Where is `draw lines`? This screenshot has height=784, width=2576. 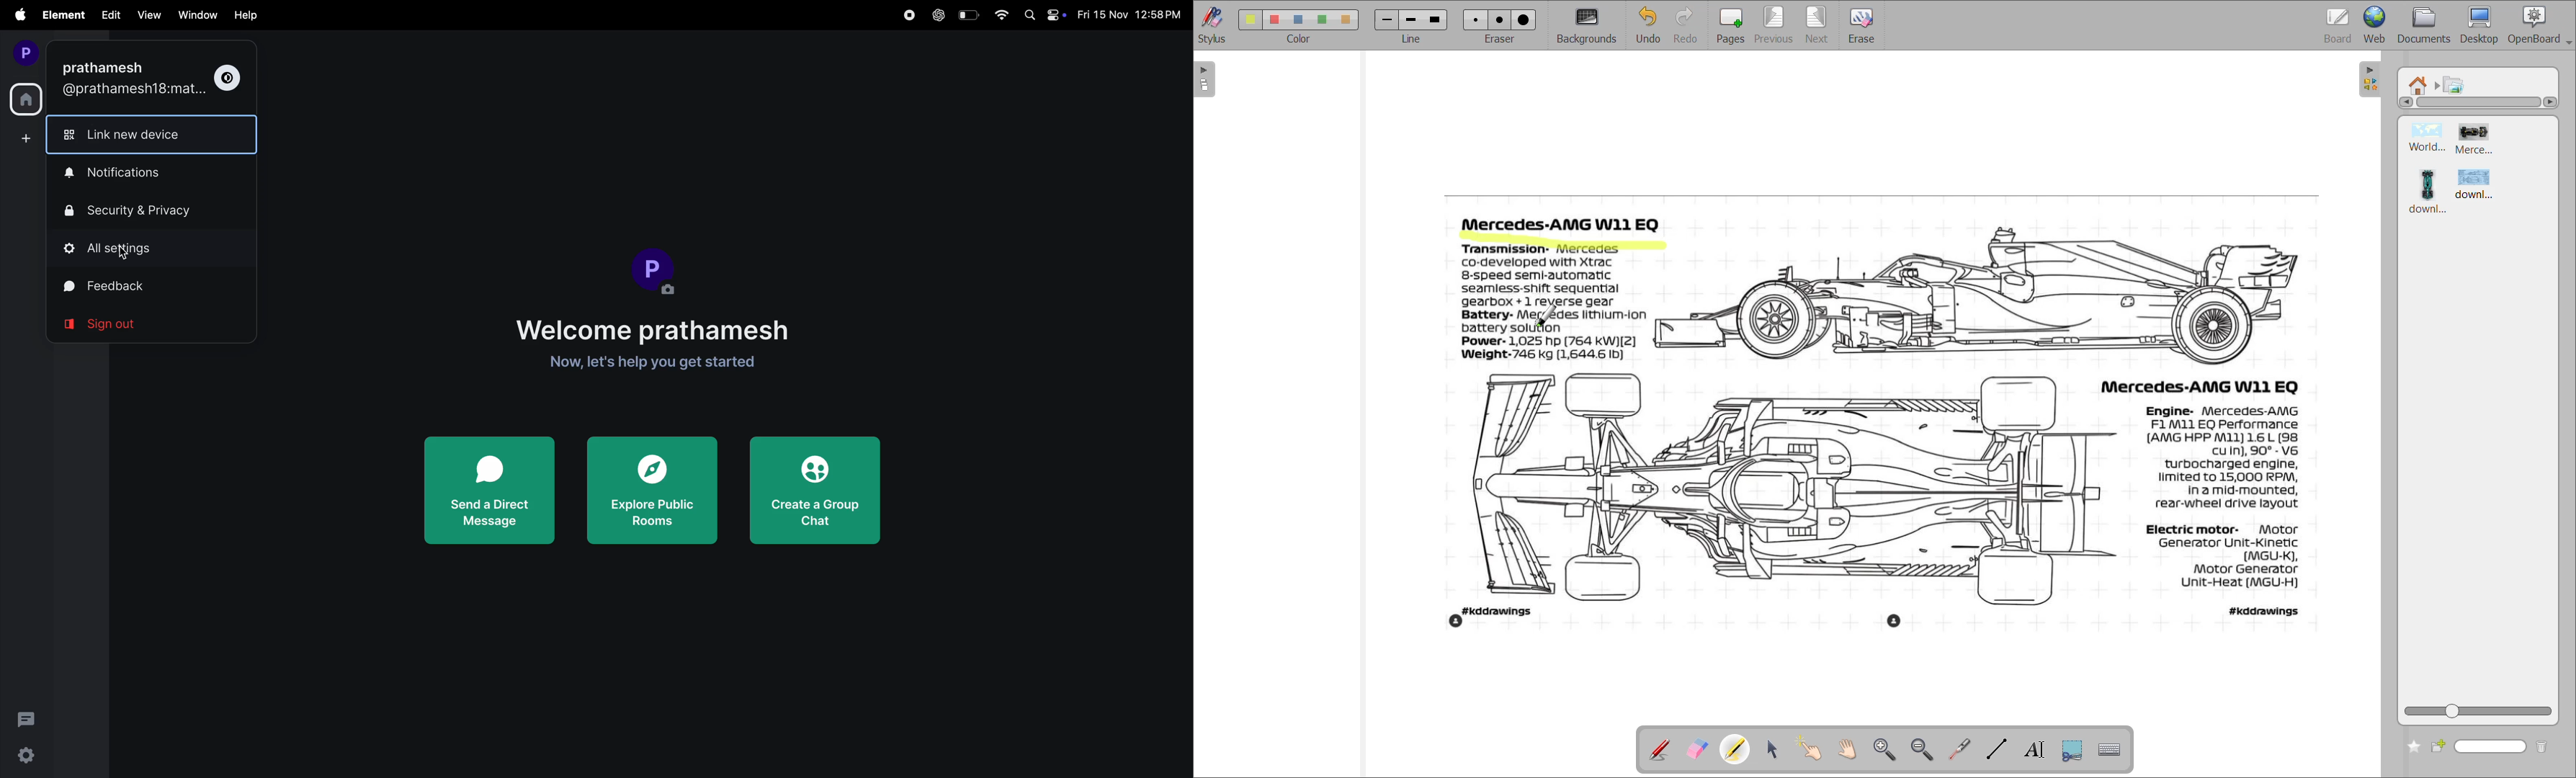
draw lines is located at coordinates (1999, 748).